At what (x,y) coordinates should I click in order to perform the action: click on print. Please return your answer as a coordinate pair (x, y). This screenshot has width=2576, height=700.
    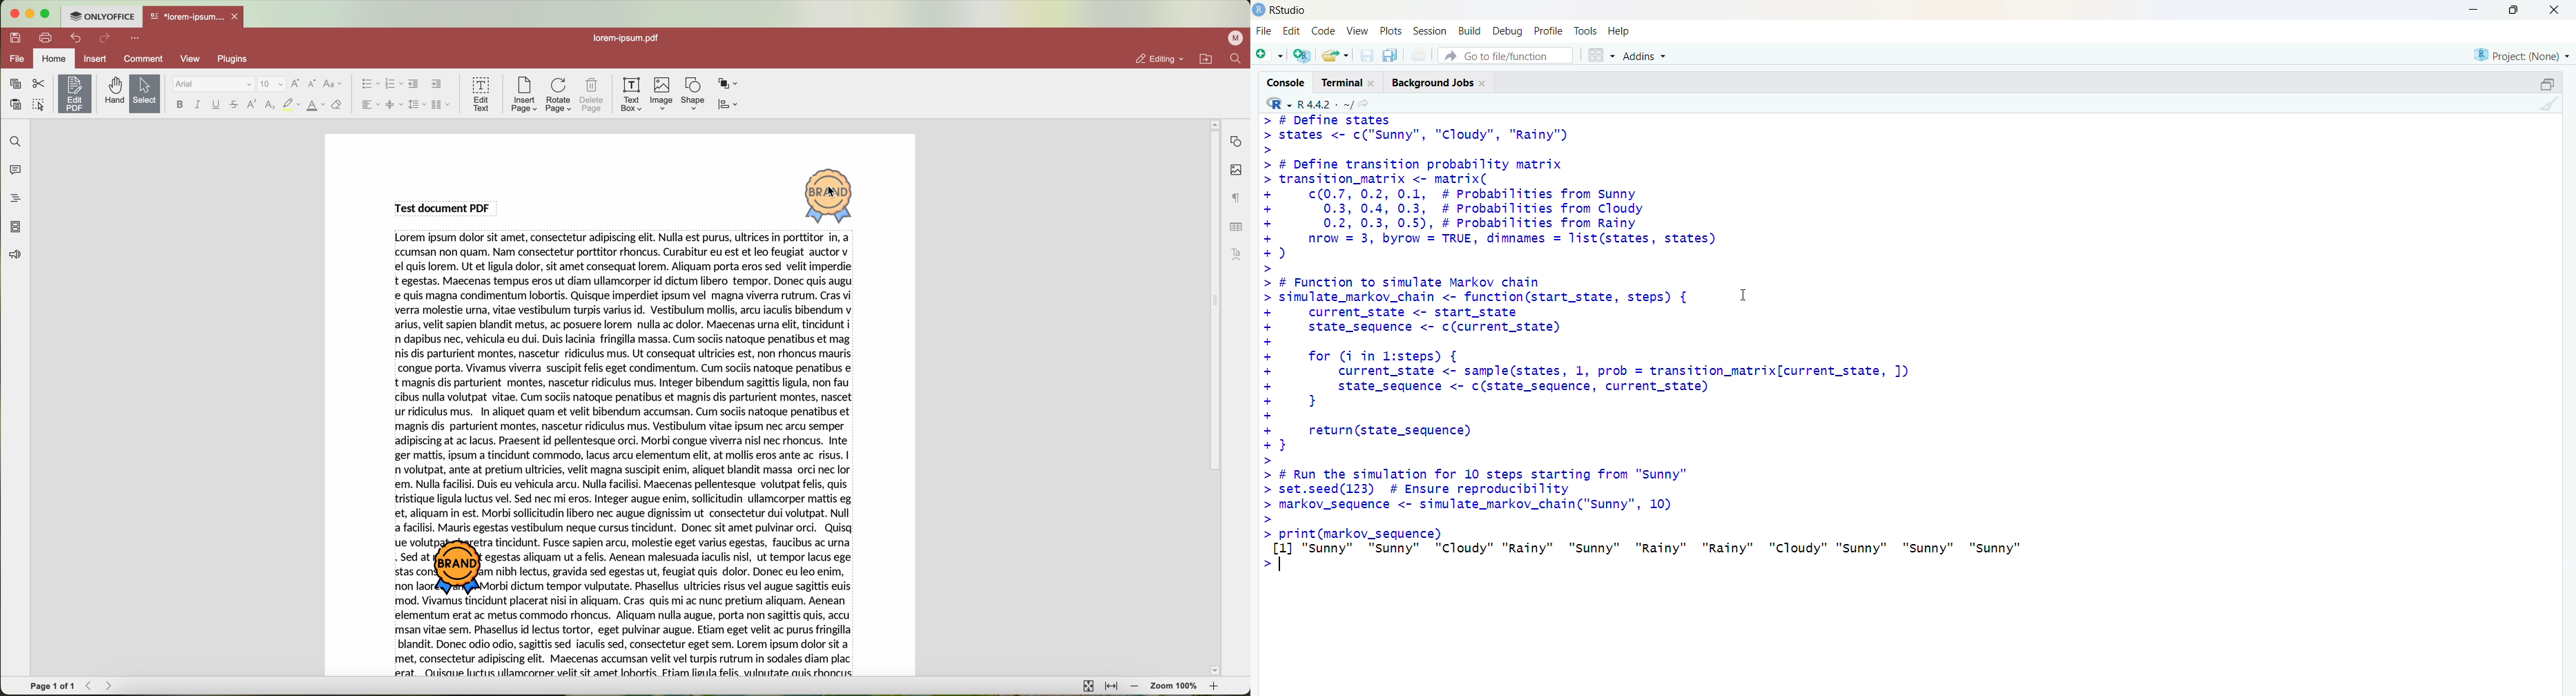
    Looking at the image, I should click on (46, 37).